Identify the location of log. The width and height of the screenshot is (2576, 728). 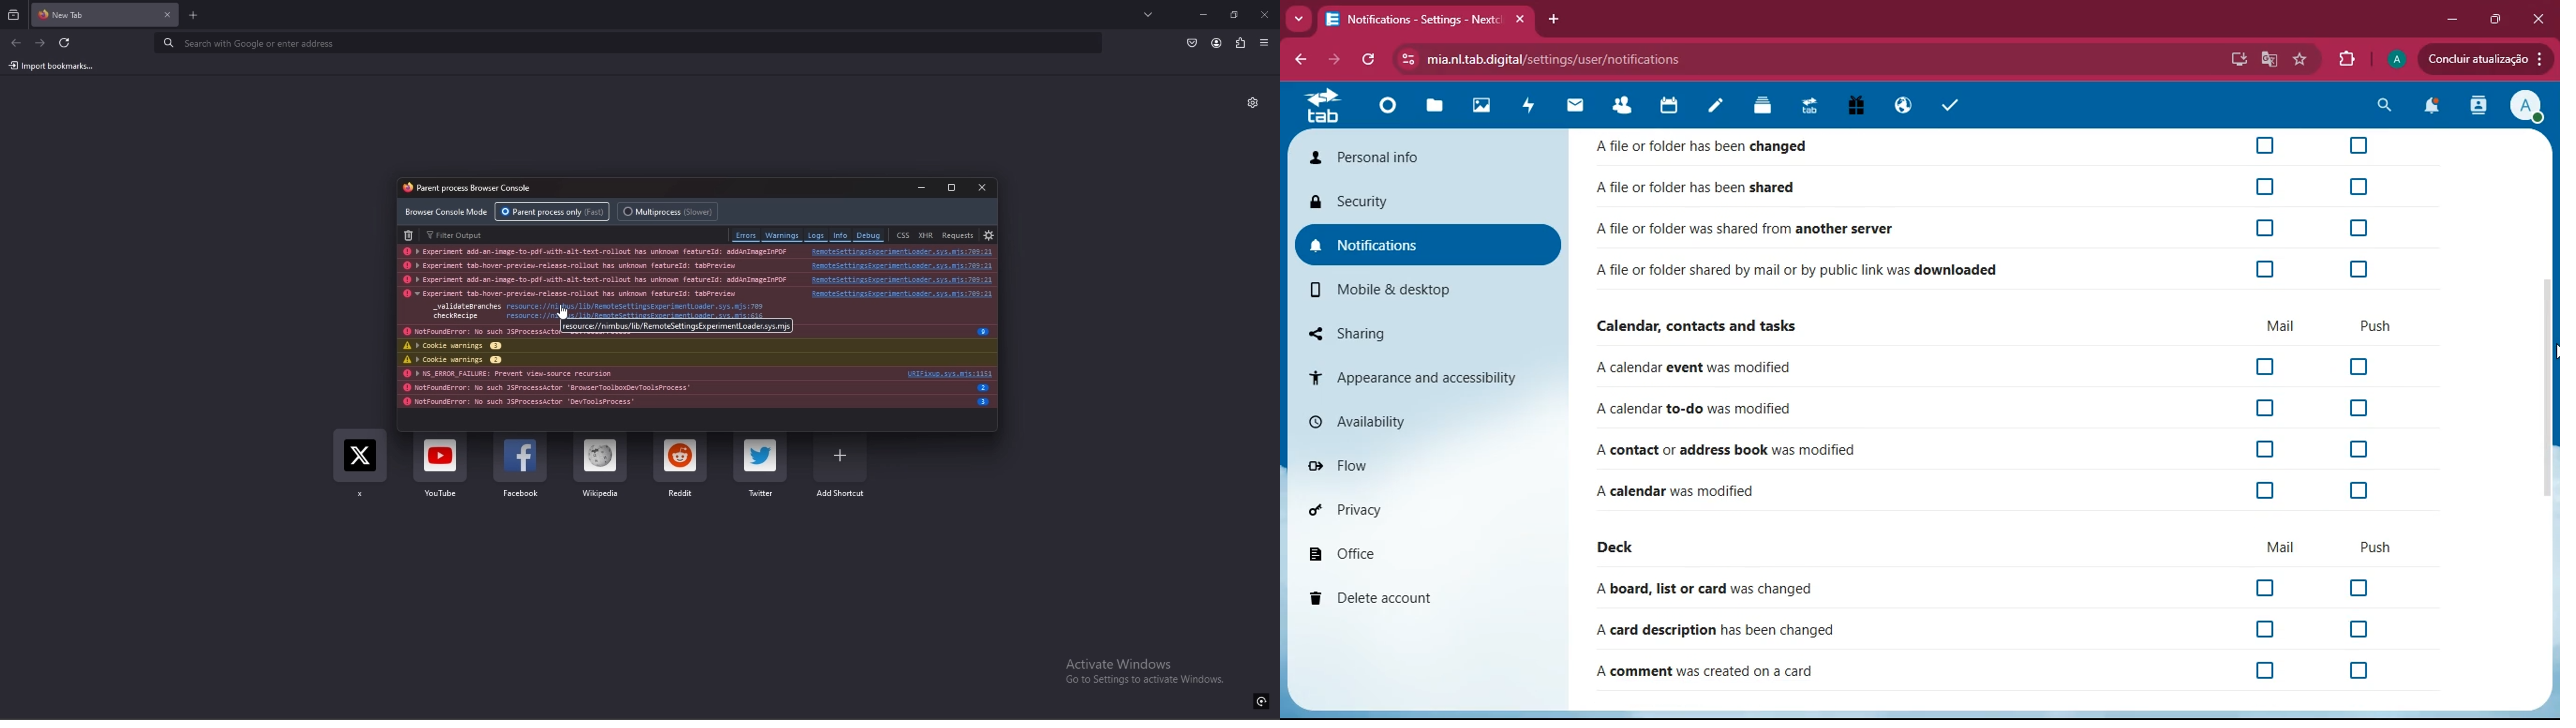
(594, 252).